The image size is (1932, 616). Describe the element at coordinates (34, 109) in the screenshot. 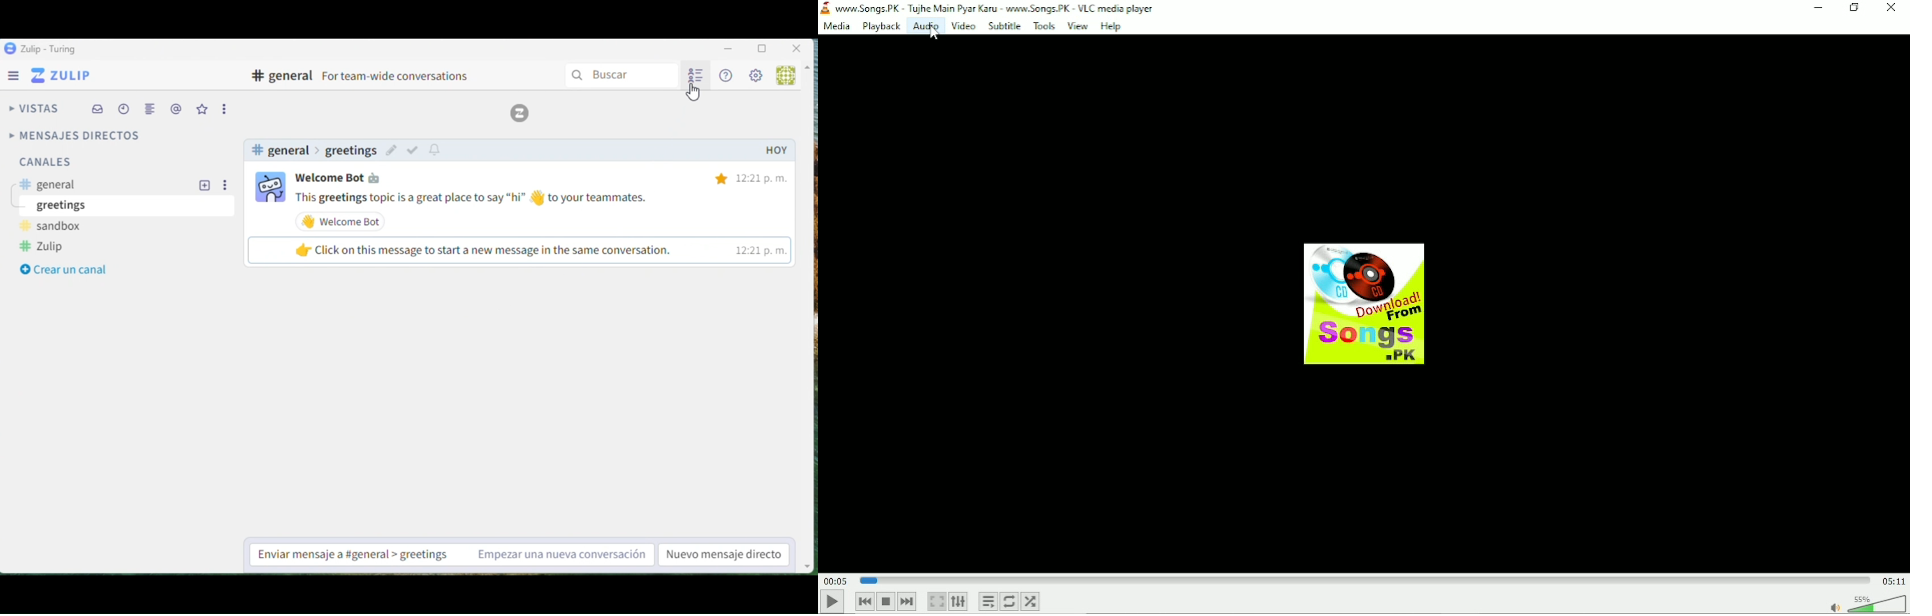

I see `Views` at that location.